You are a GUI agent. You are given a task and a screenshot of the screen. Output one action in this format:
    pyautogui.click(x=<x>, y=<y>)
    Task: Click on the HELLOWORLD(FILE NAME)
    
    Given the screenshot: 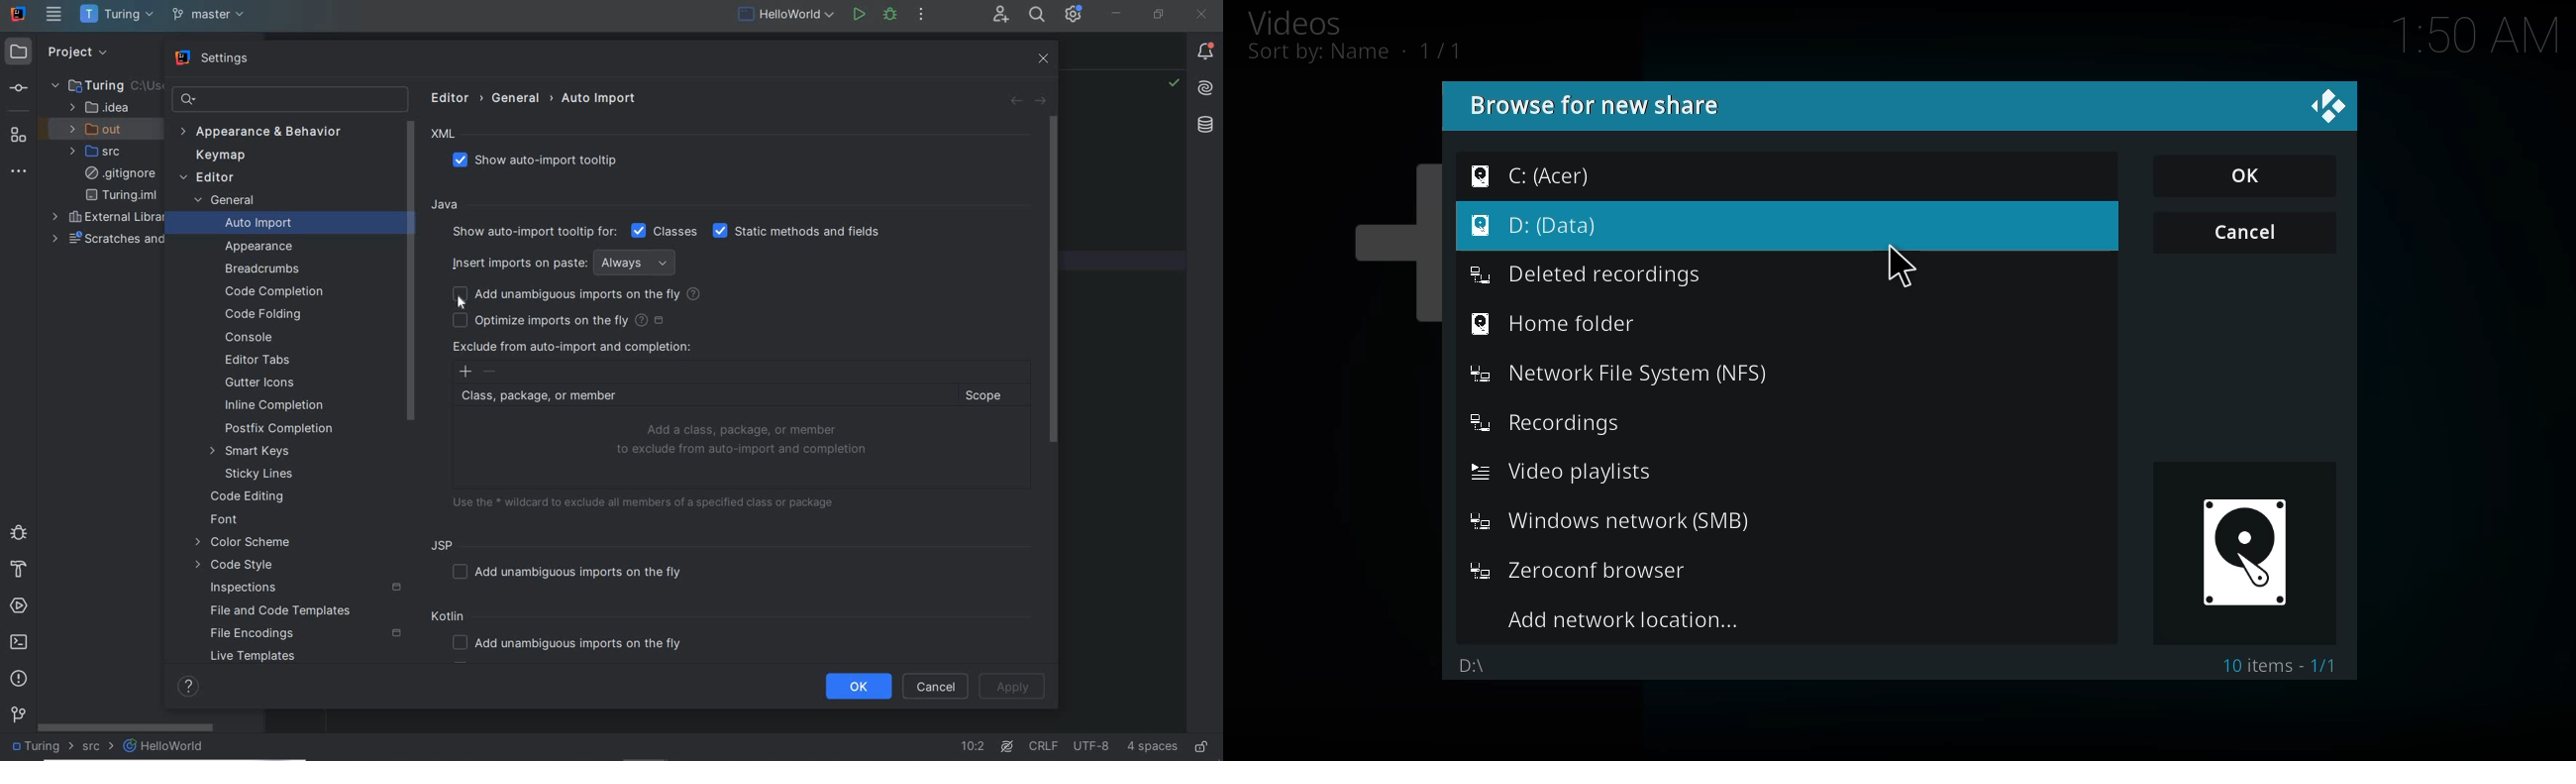 What is the action you would take?
    pyautogui.click(x=168, y=746)
    